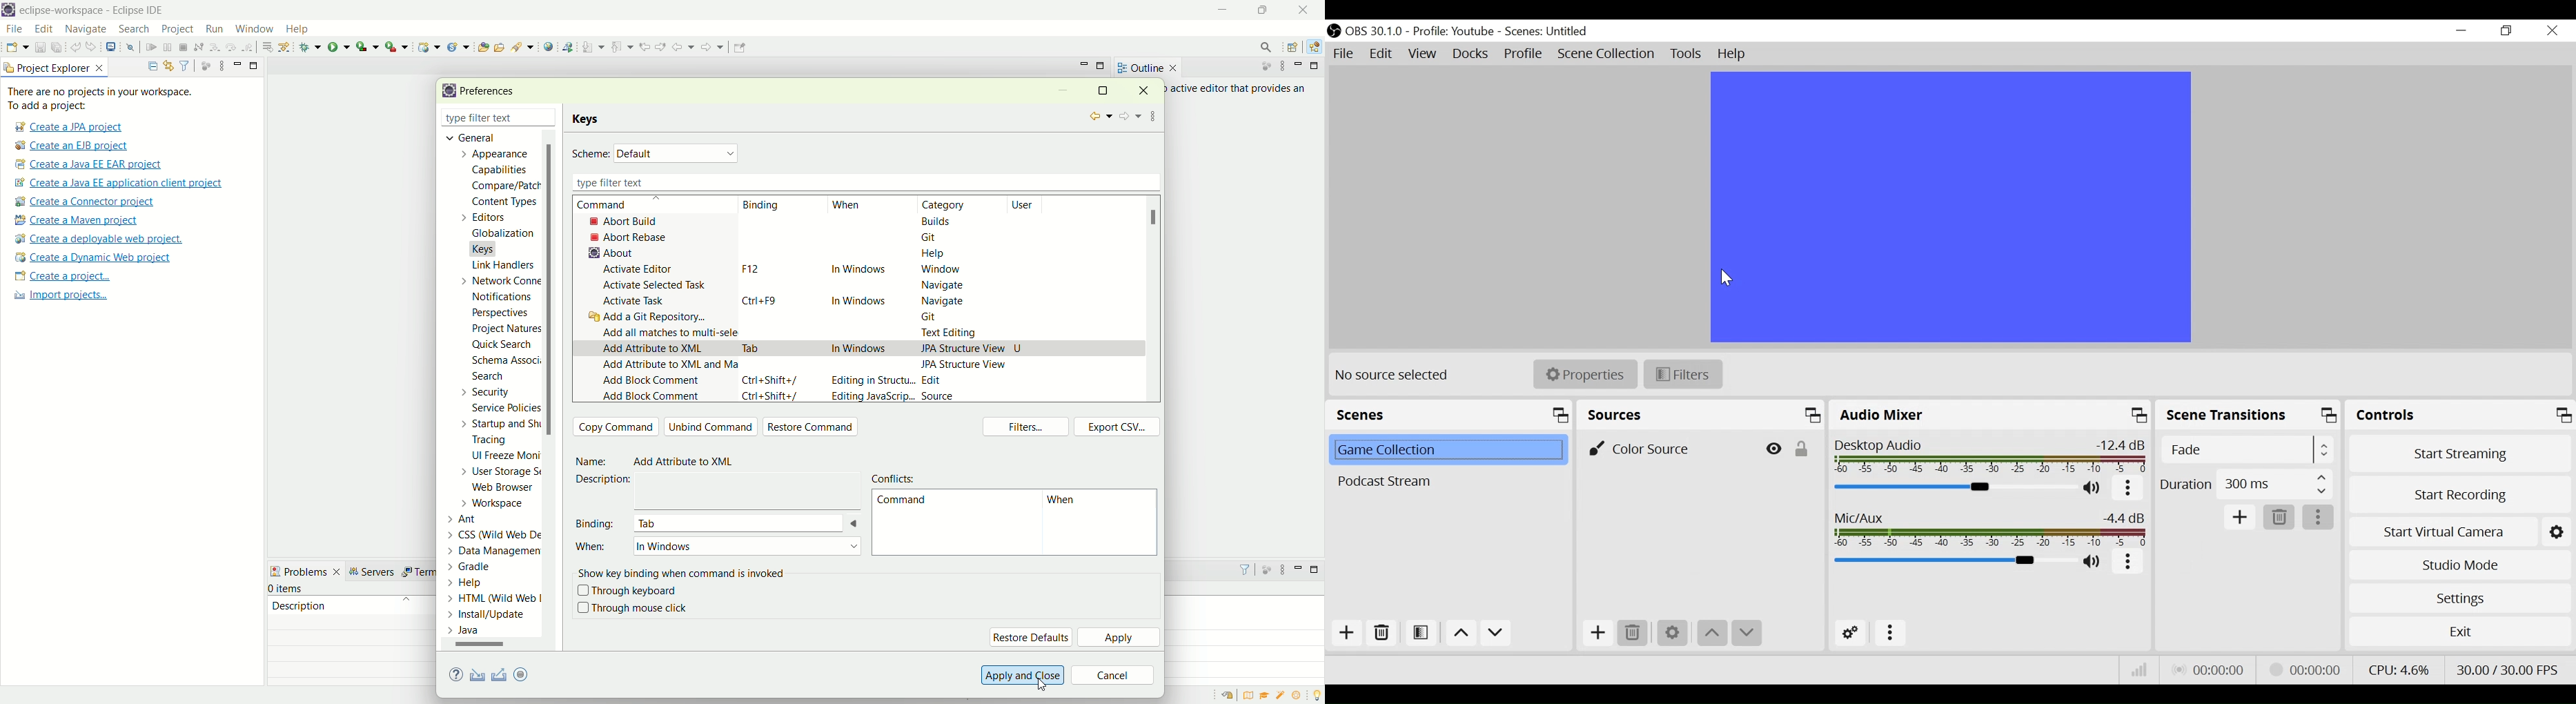  I want to click on create a project, so click(63, 277).